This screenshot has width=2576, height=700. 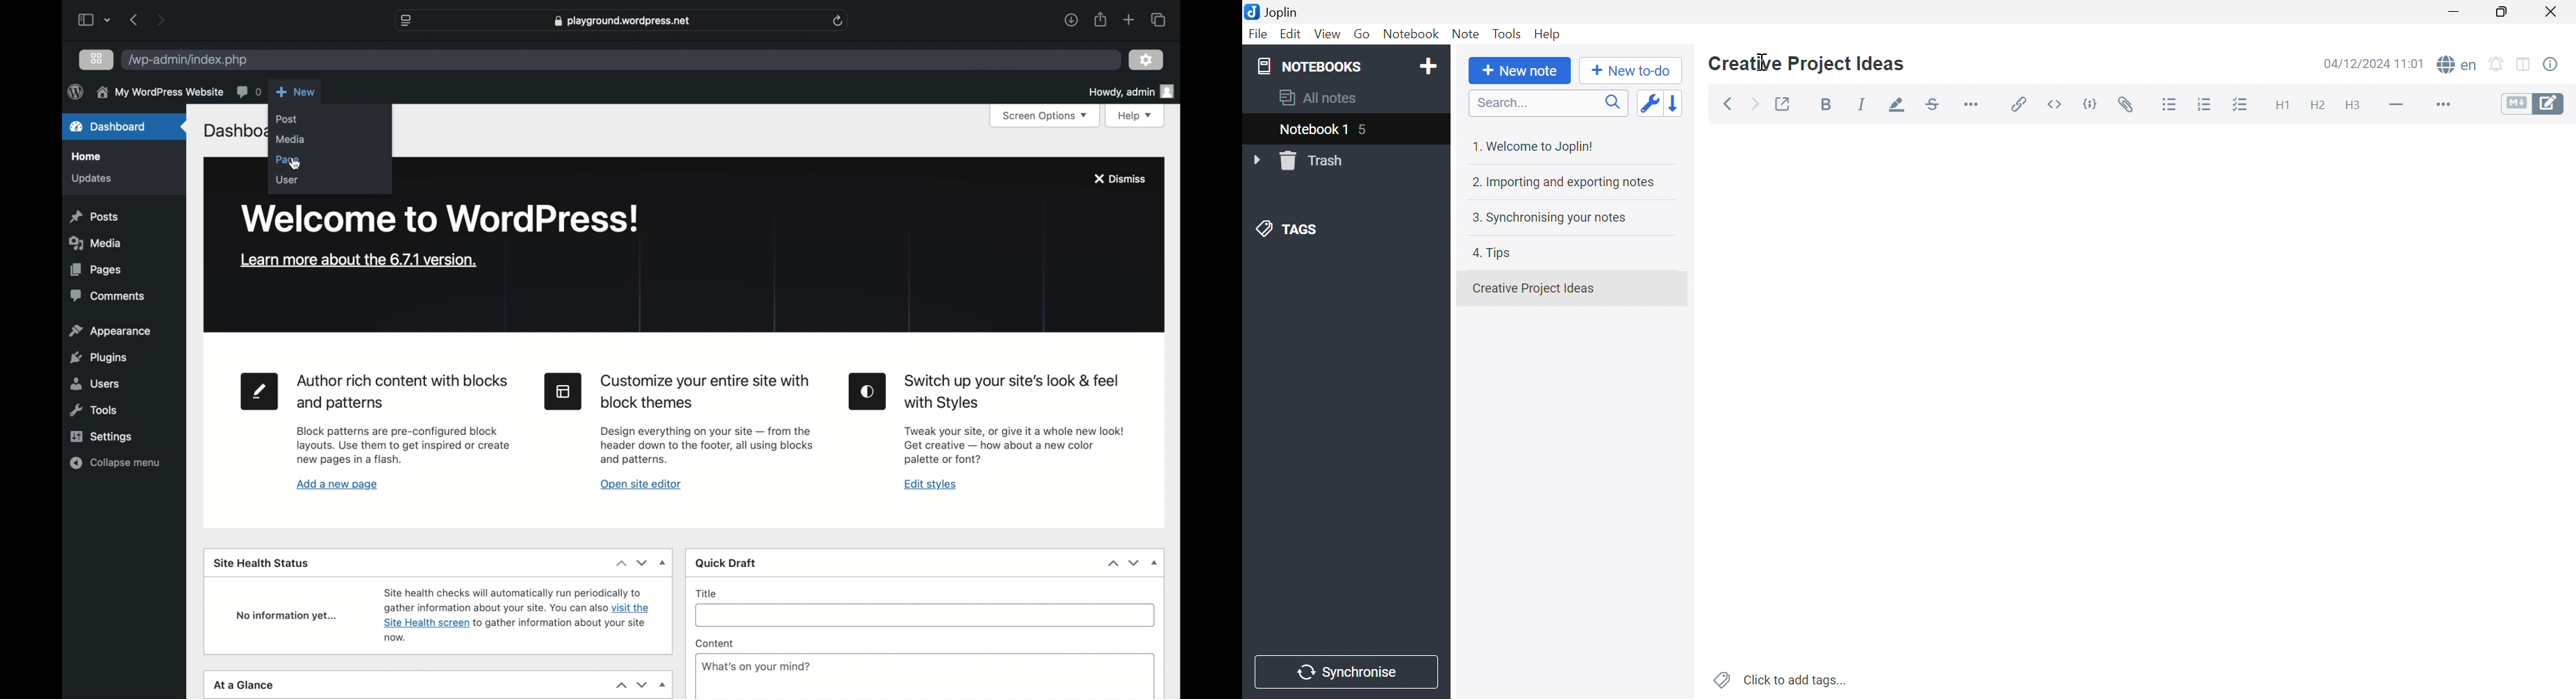 I want to click on New to-do, so click(x=1632, y=71).